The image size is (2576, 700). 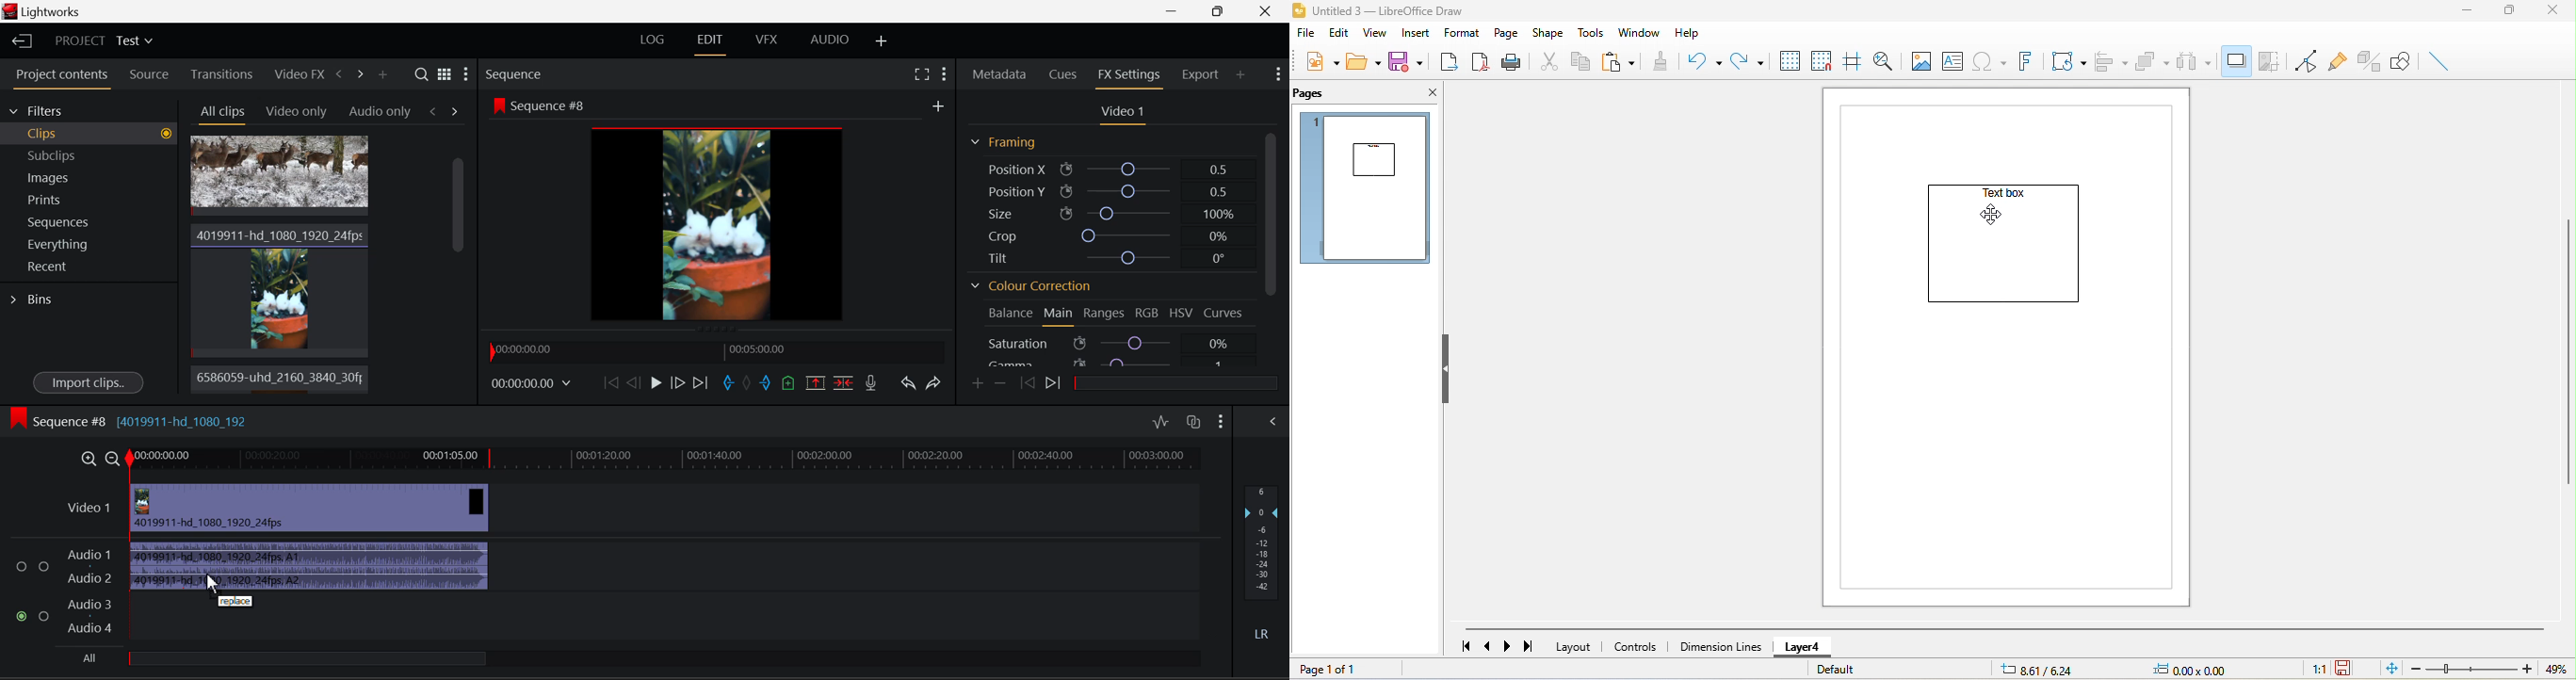 I want to click on undo, so click(x=1703, y=60).